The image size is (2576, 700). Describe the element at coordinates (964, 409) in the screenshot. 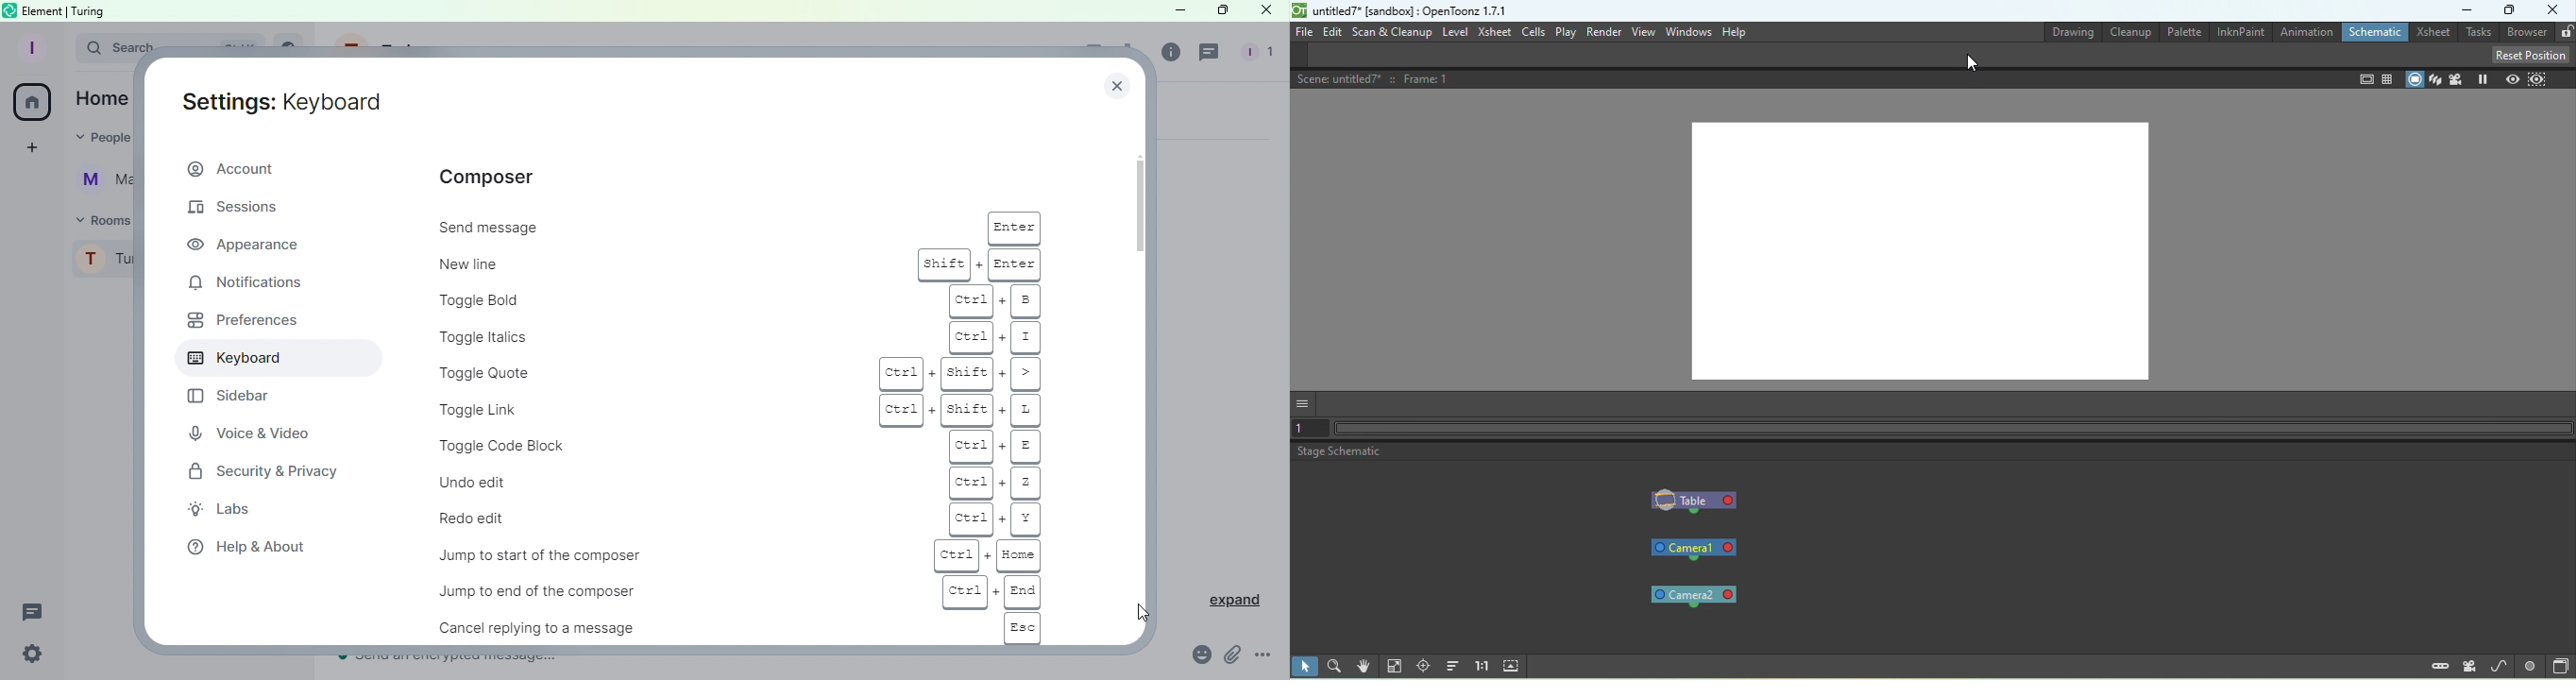

I see `ctrl + shift + L` at that location.